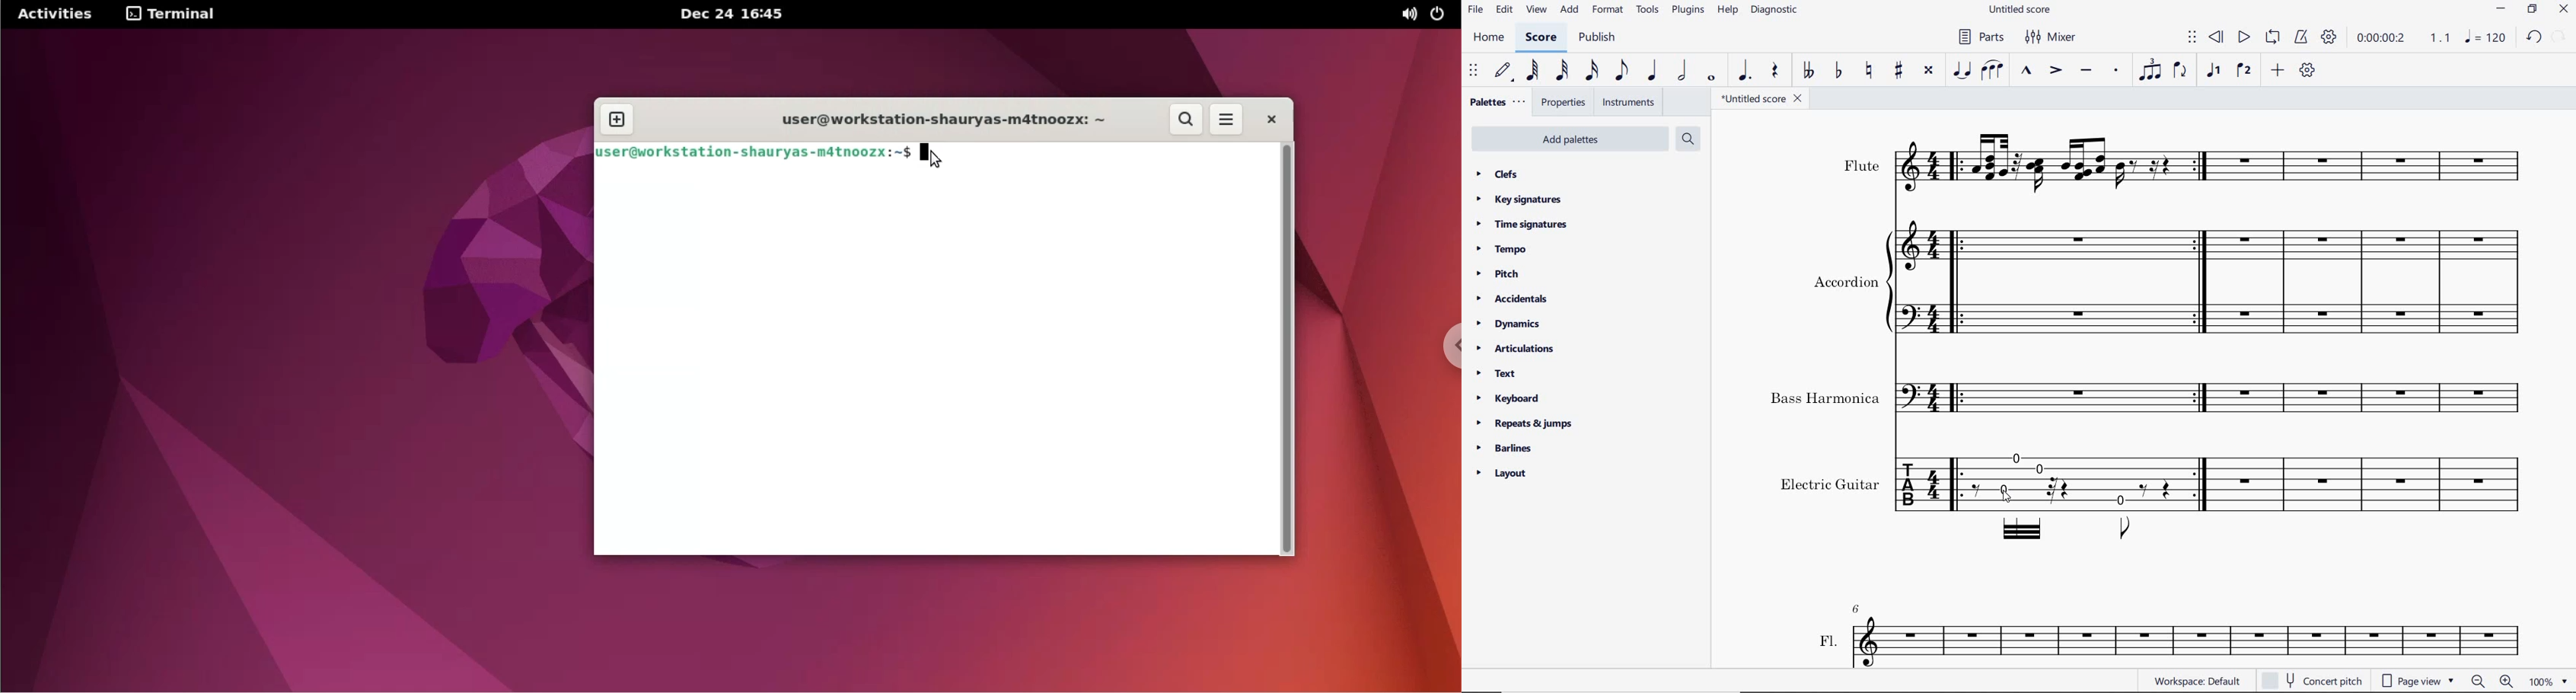 The image size is (2576, 700). What do you see at coordinates (1686, 11) in the screenshot?
I see `plugins` at bounding box center [1686, 11].